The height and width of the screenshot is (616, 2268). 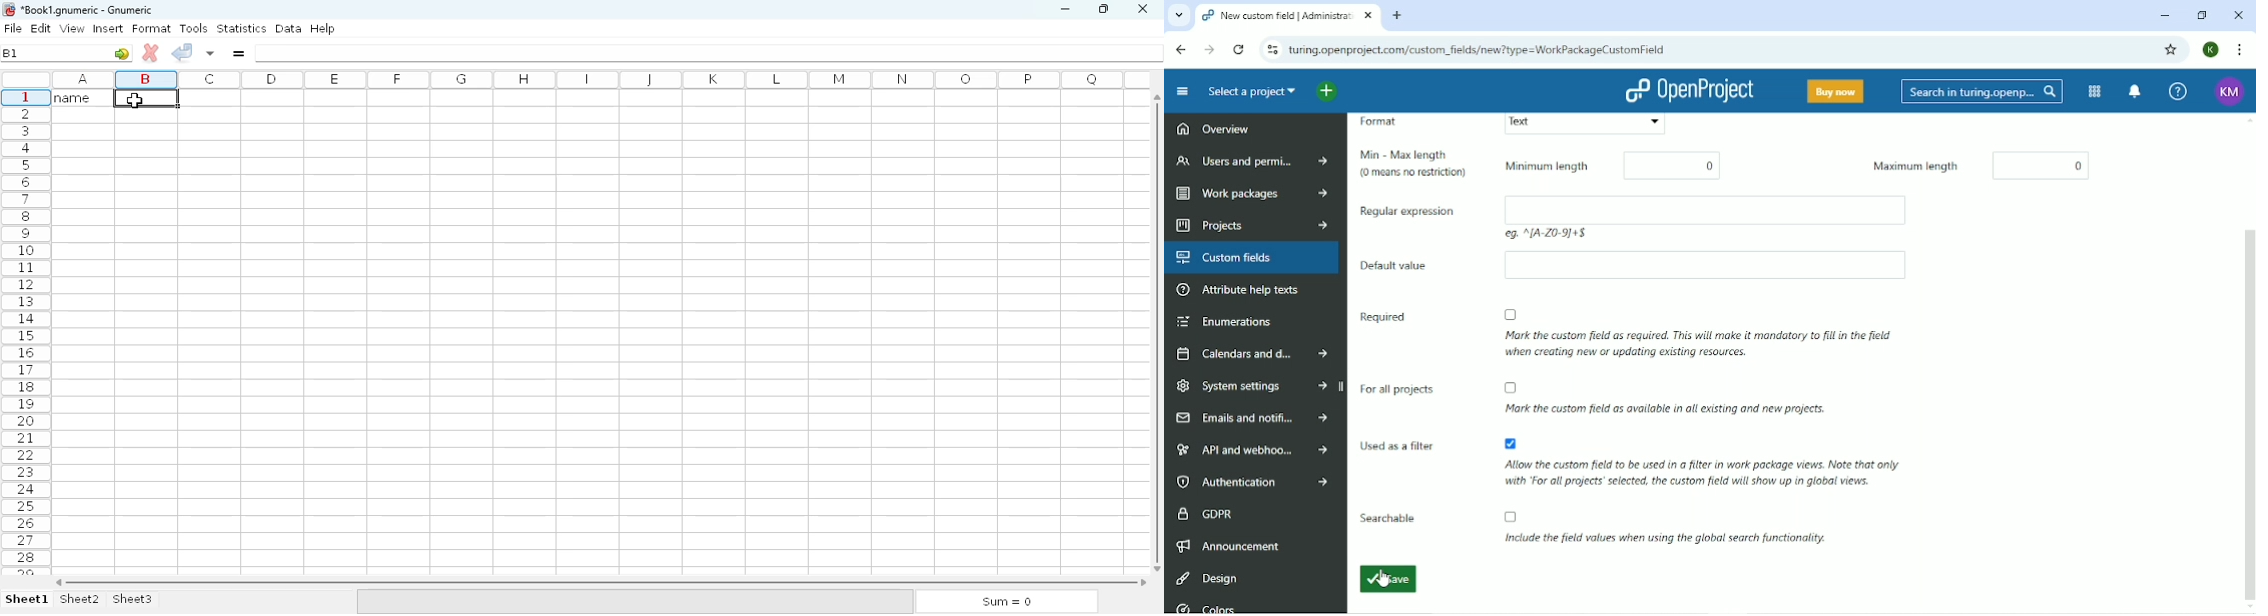 What do you see at coordinates (1223, 322) in the screenshot?
I see `Enumerations` at bounding box center [1223, 322].